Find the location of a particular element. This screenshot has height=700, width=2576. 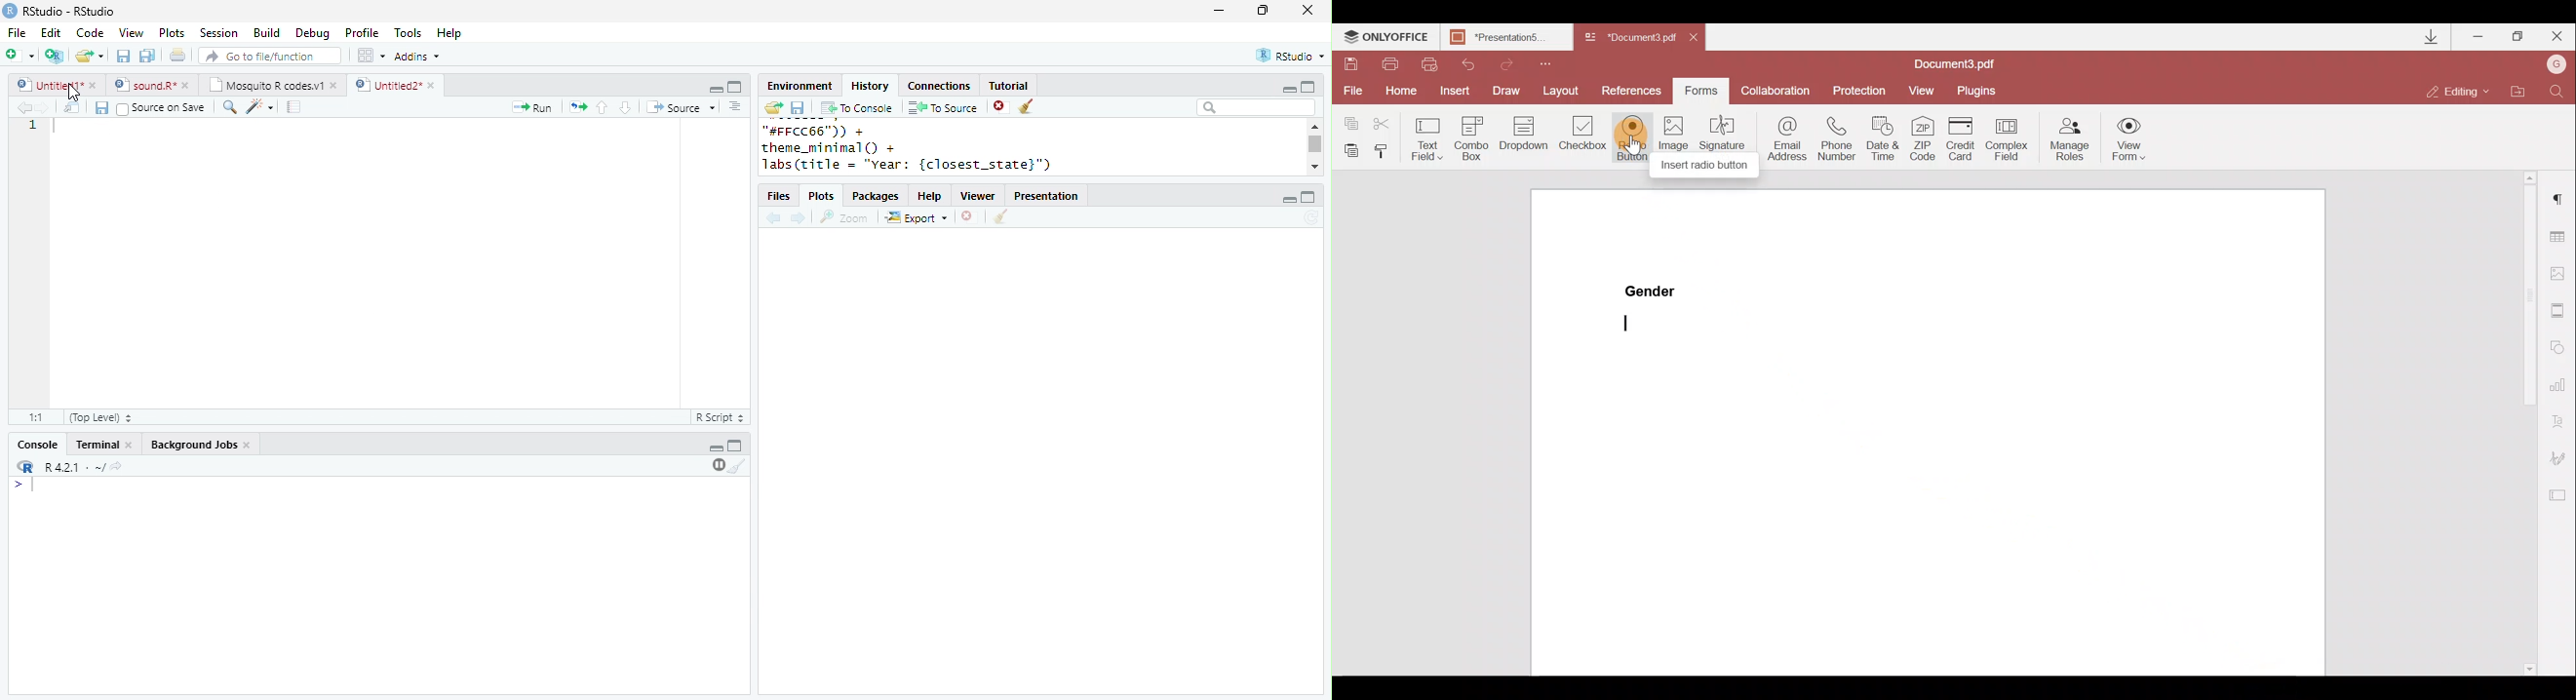

sound.R is located at coordinates (145, 85).